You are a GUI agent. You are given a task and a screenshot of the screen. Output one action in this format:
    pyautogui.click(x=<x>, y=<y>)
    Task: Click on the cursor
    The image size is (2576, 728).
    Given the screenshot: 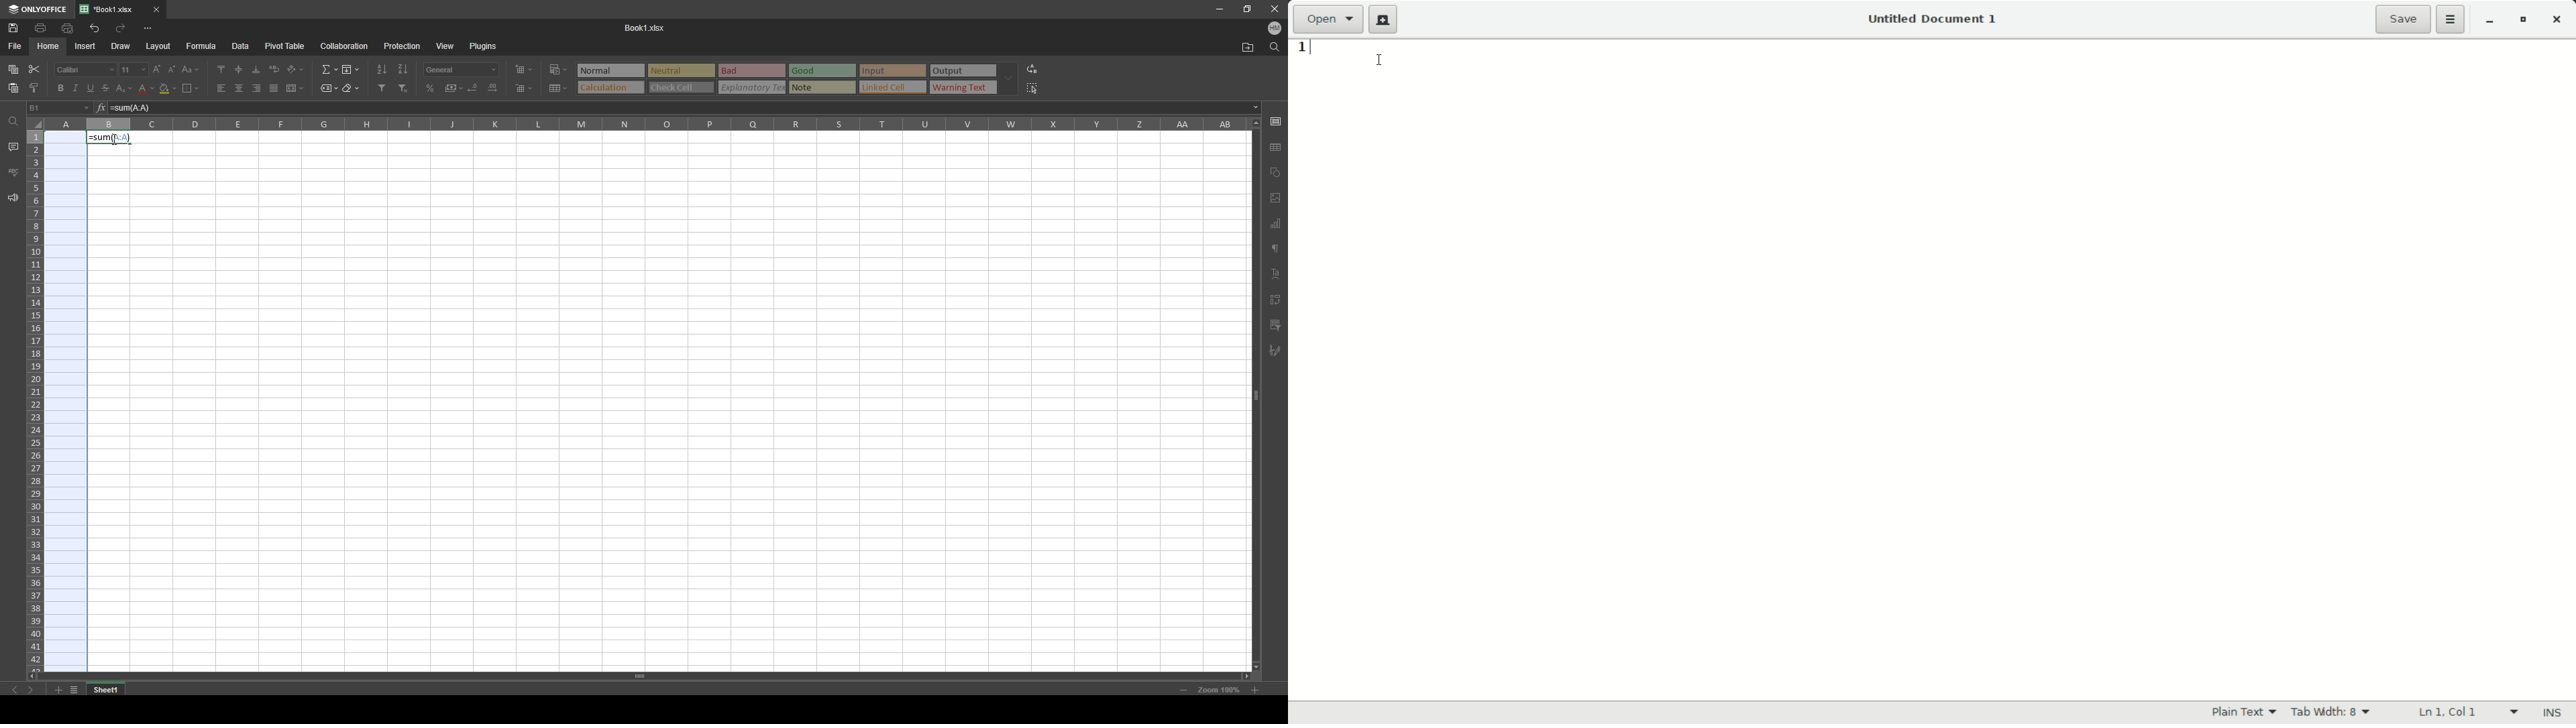 What is the action you would take?
    pyautogui.click(x=1380, y=60)
    